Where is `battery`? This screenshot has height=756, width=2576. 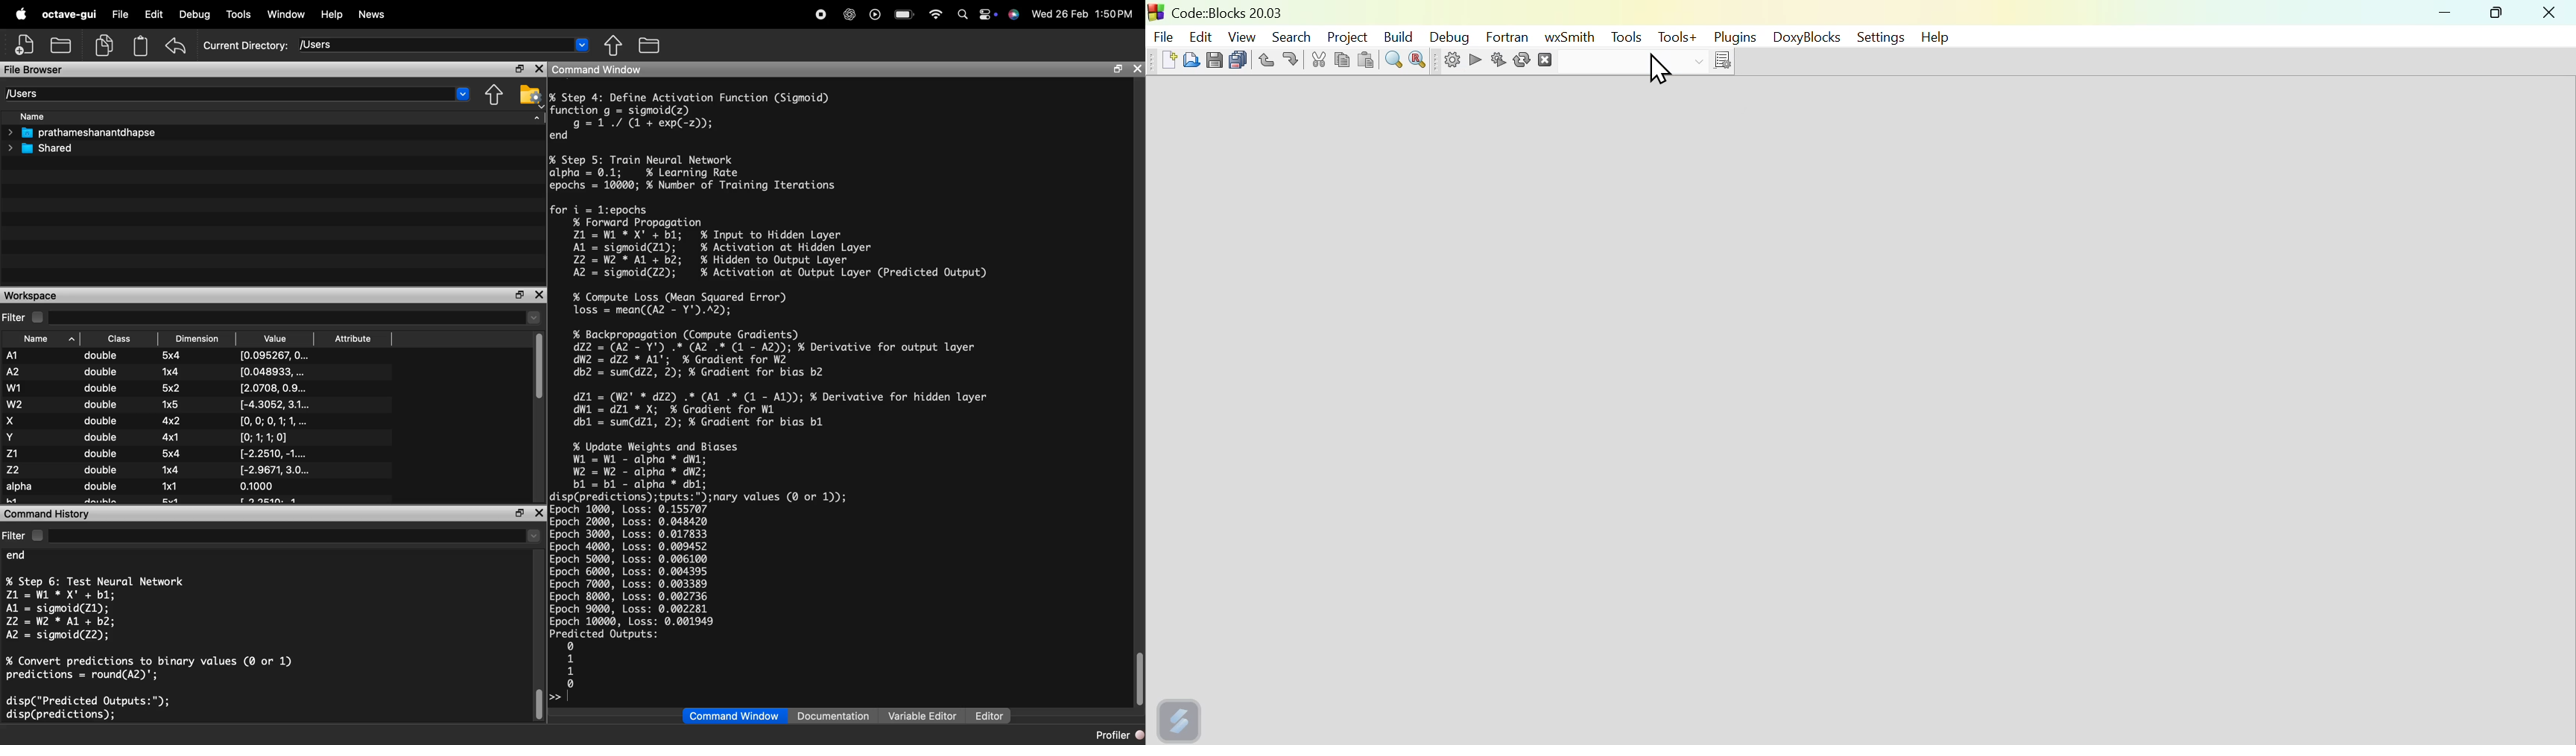 battery is located at coordinates (904, 12).